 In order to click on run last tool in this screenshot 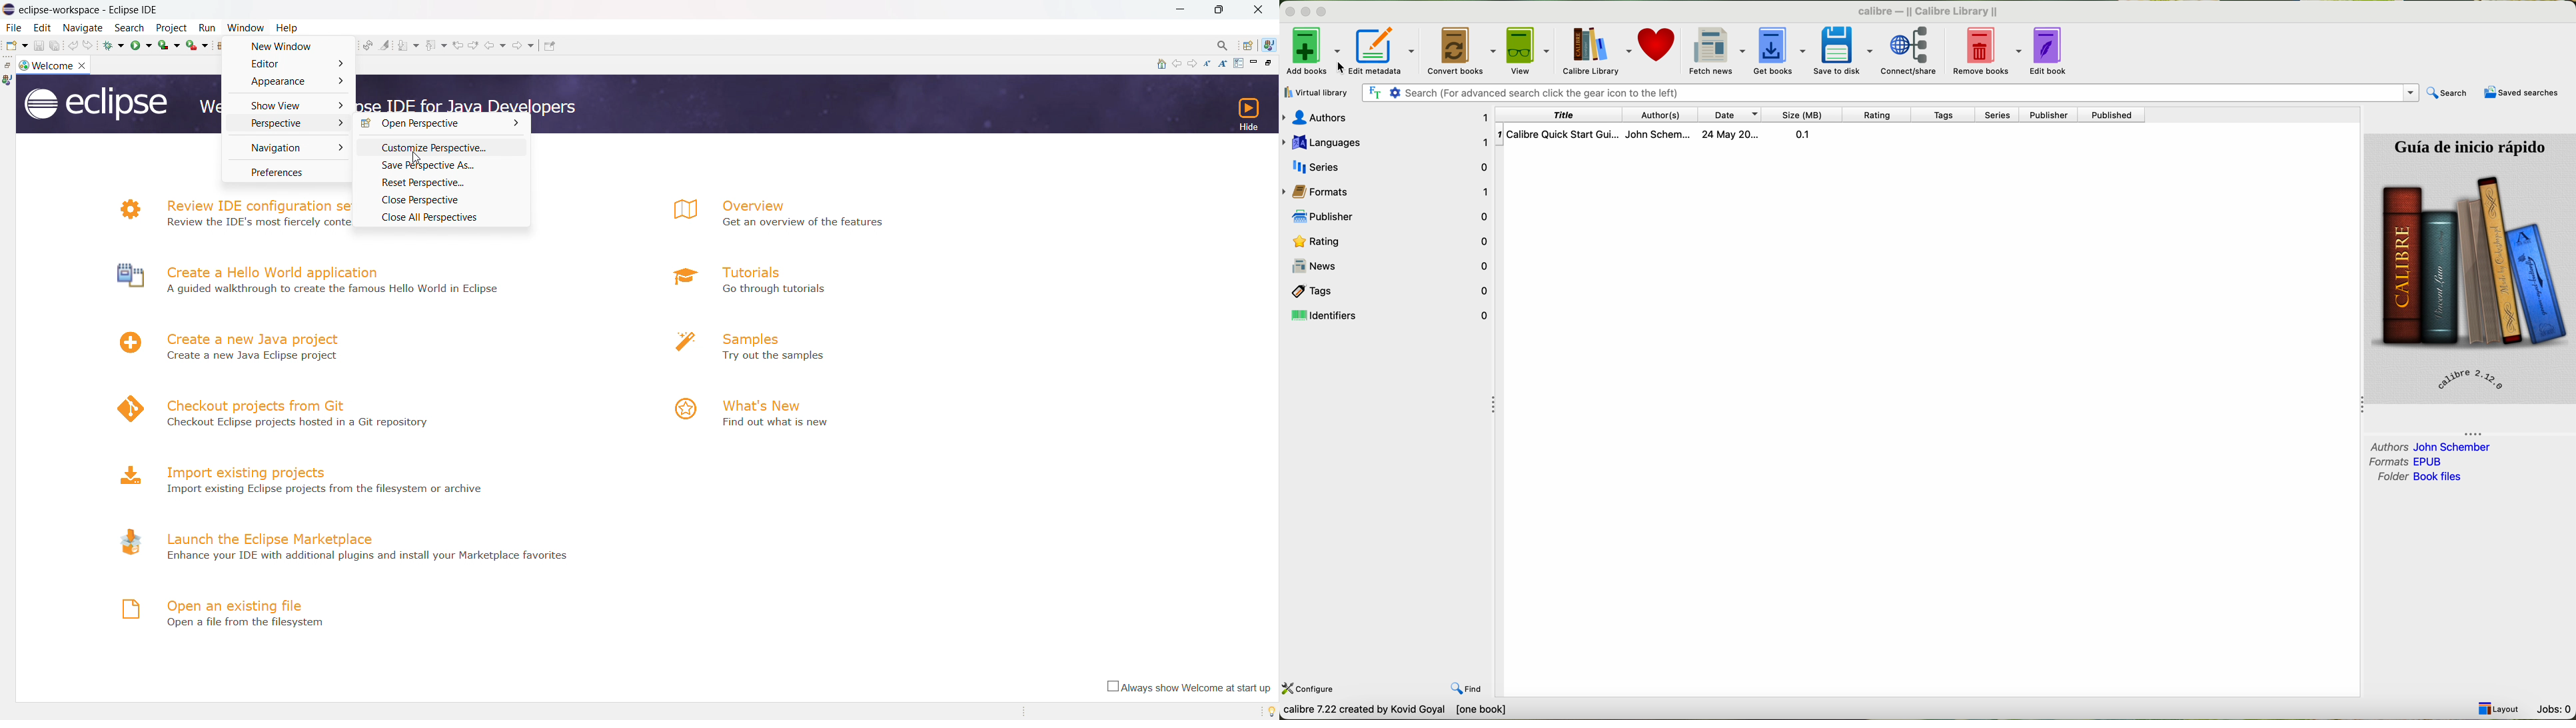, I will do `click(197, 45)`.